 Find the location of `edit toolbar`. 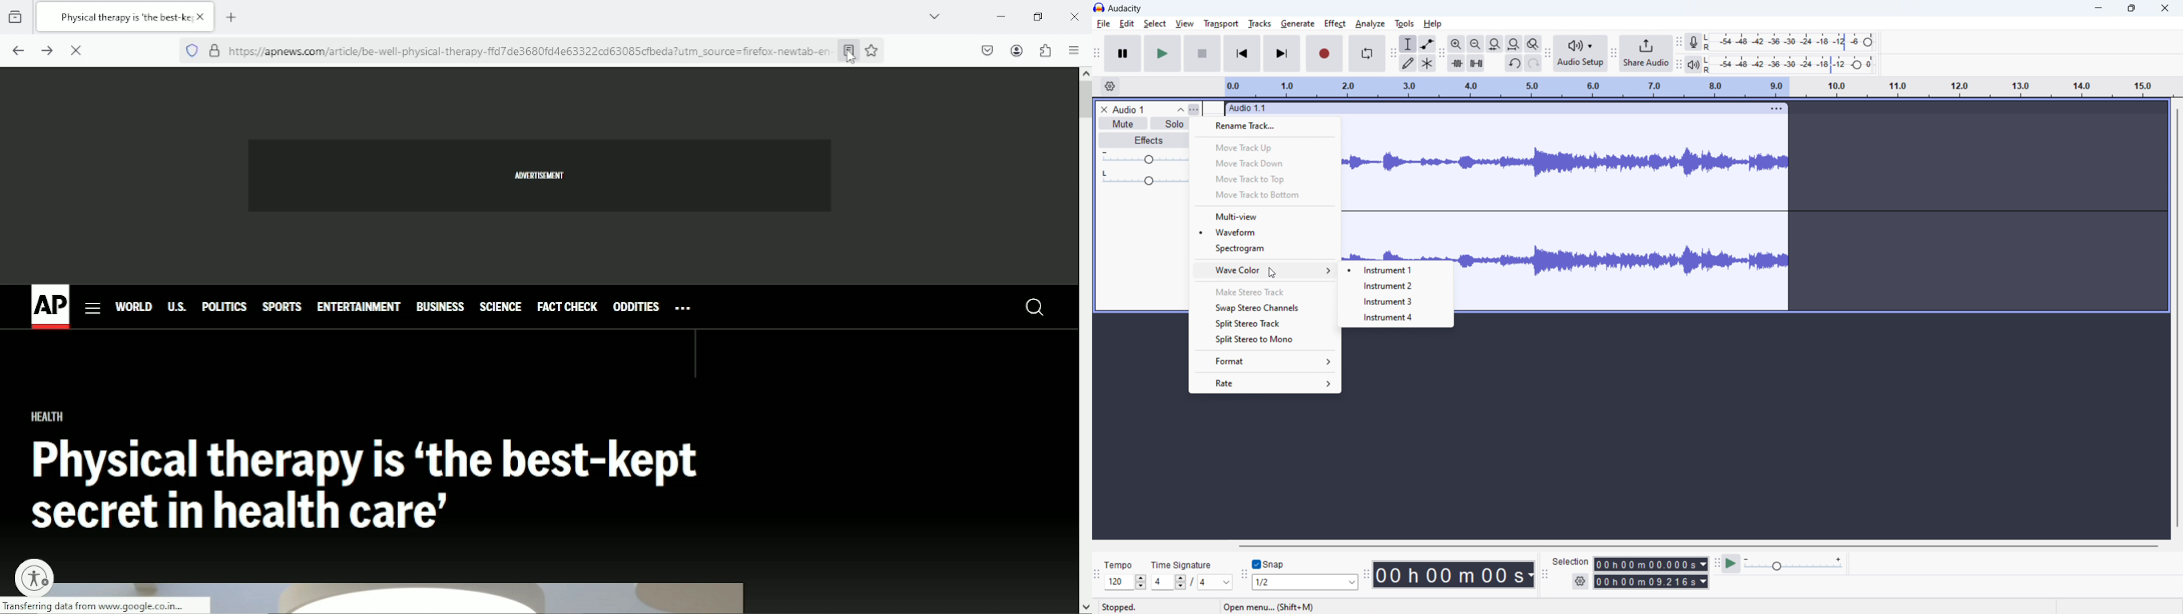

edit toolbar is located at coordinates (1442, 54).